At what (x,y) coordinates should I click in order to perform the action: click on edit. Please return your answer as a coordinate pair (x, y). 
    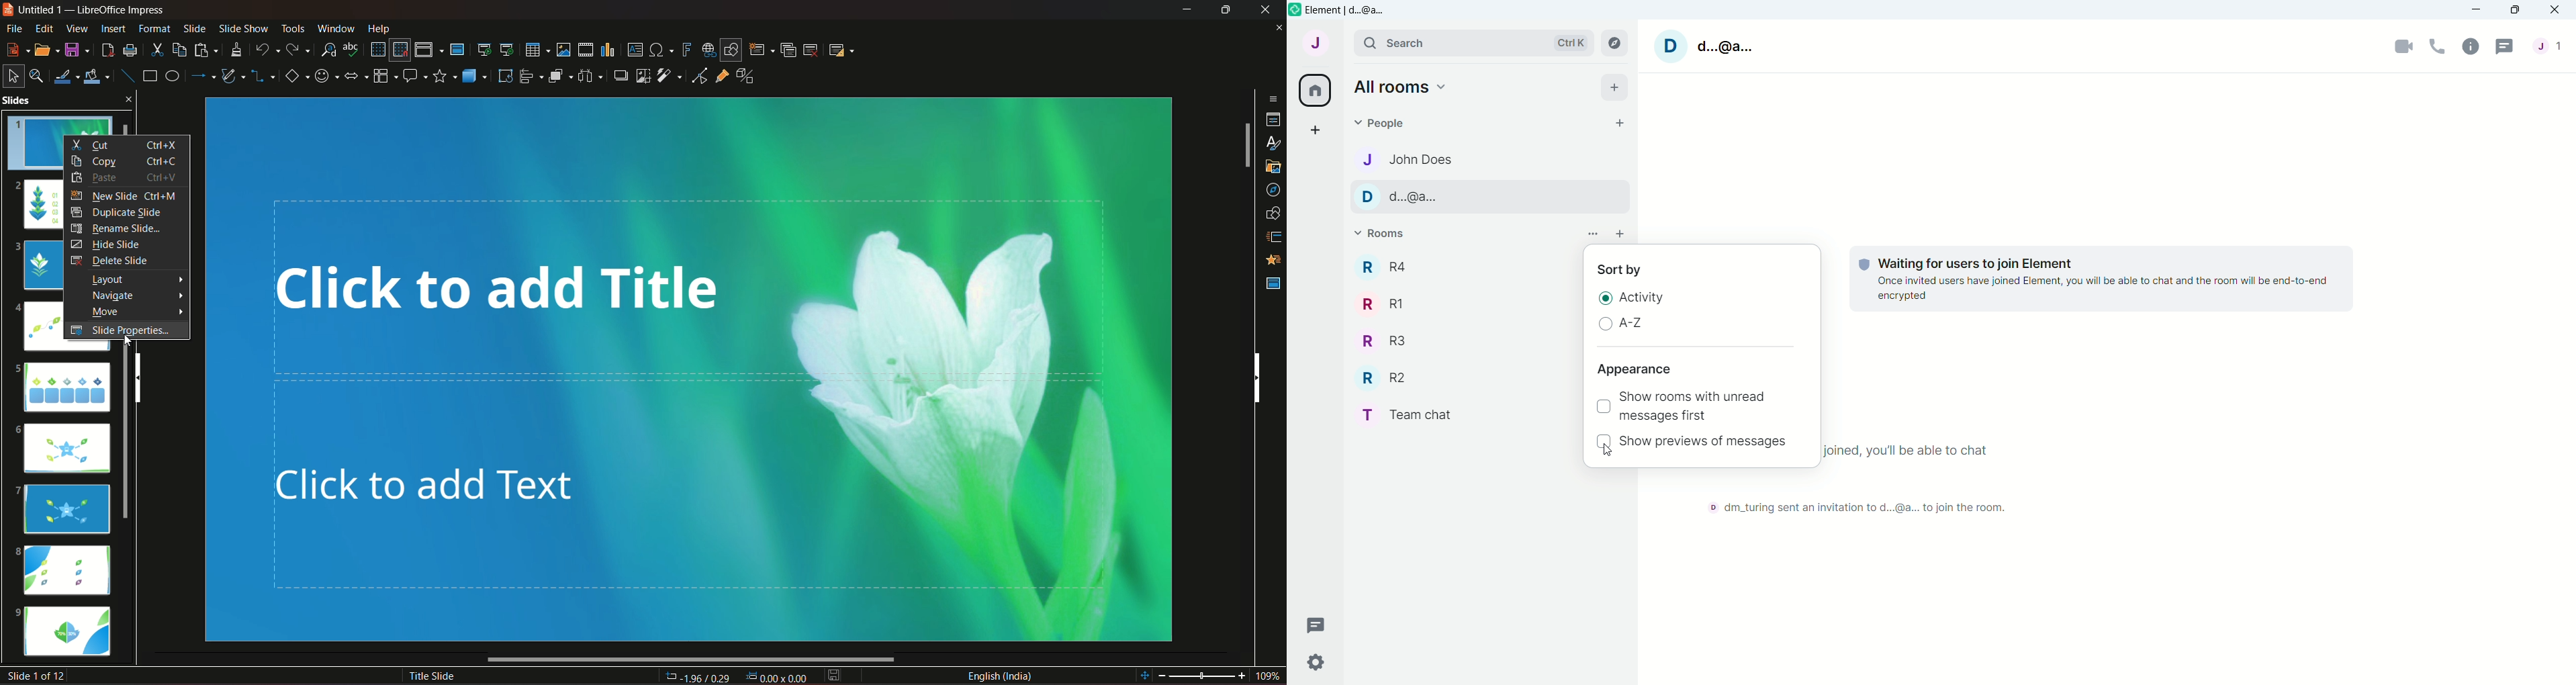
    Looking at the image, I should click on (42, 28).